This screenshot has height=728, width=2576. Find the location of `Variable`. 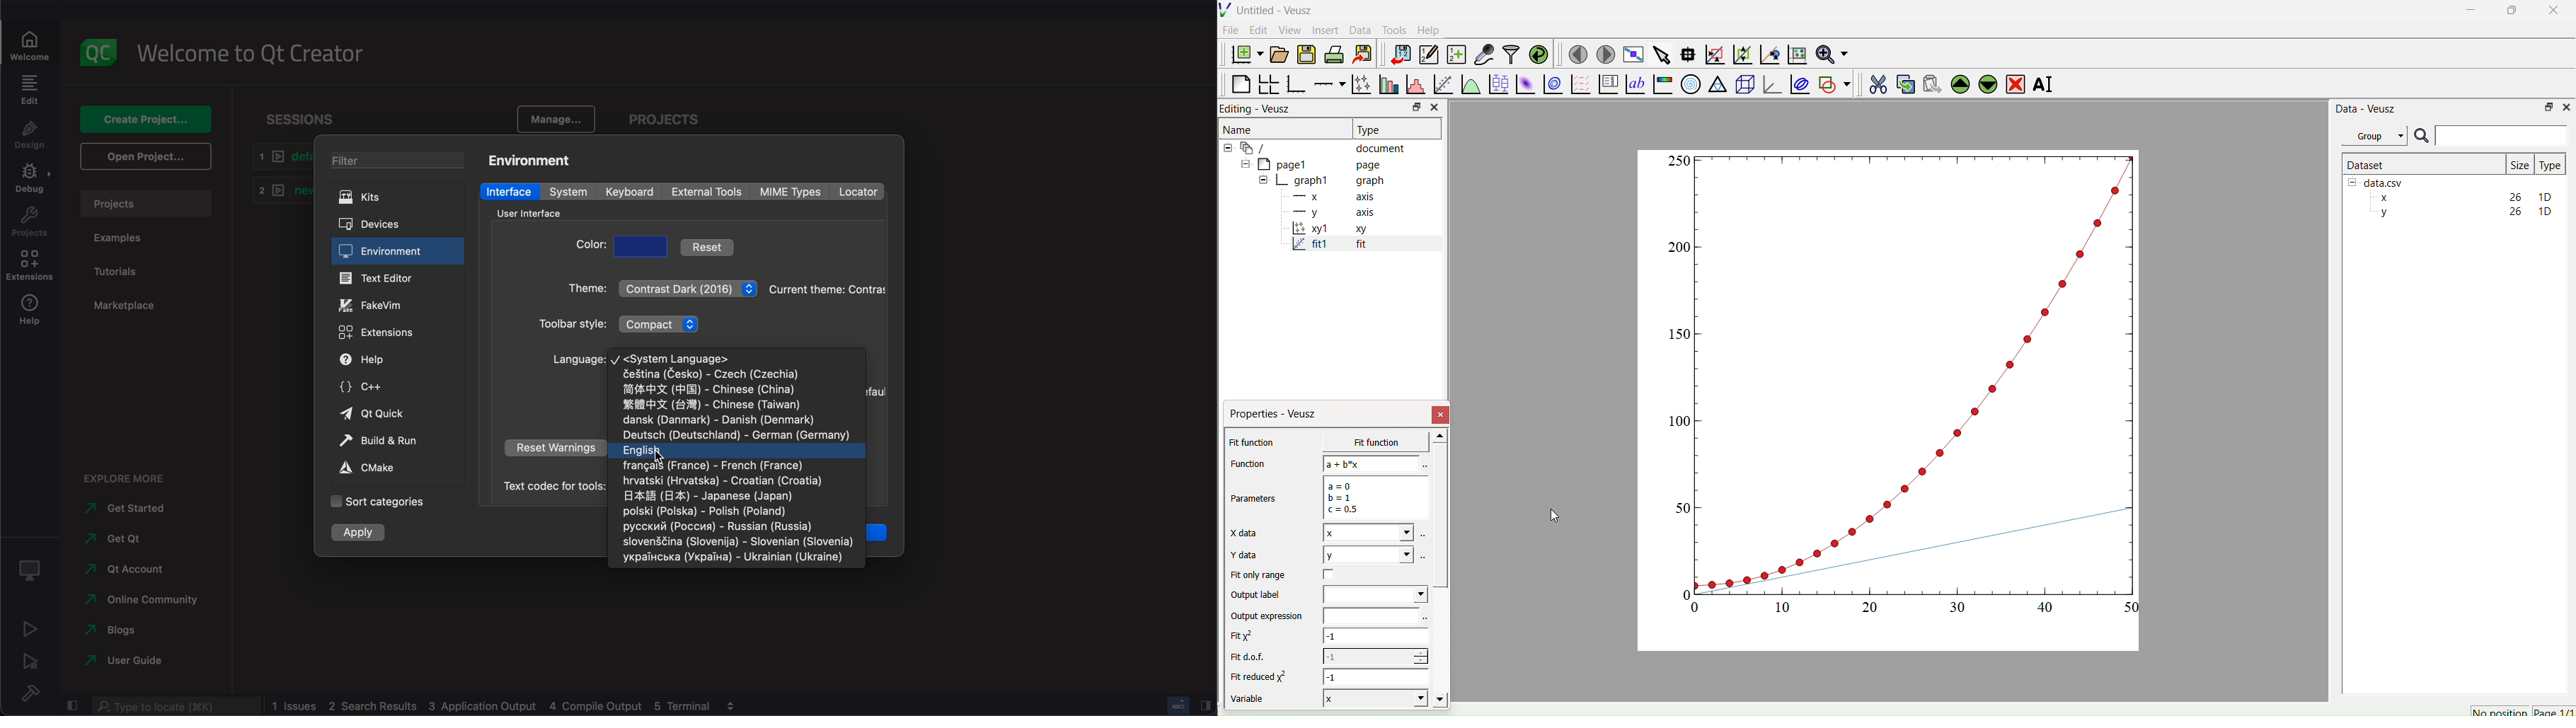

Variable is located at coordinates (1254, 700).